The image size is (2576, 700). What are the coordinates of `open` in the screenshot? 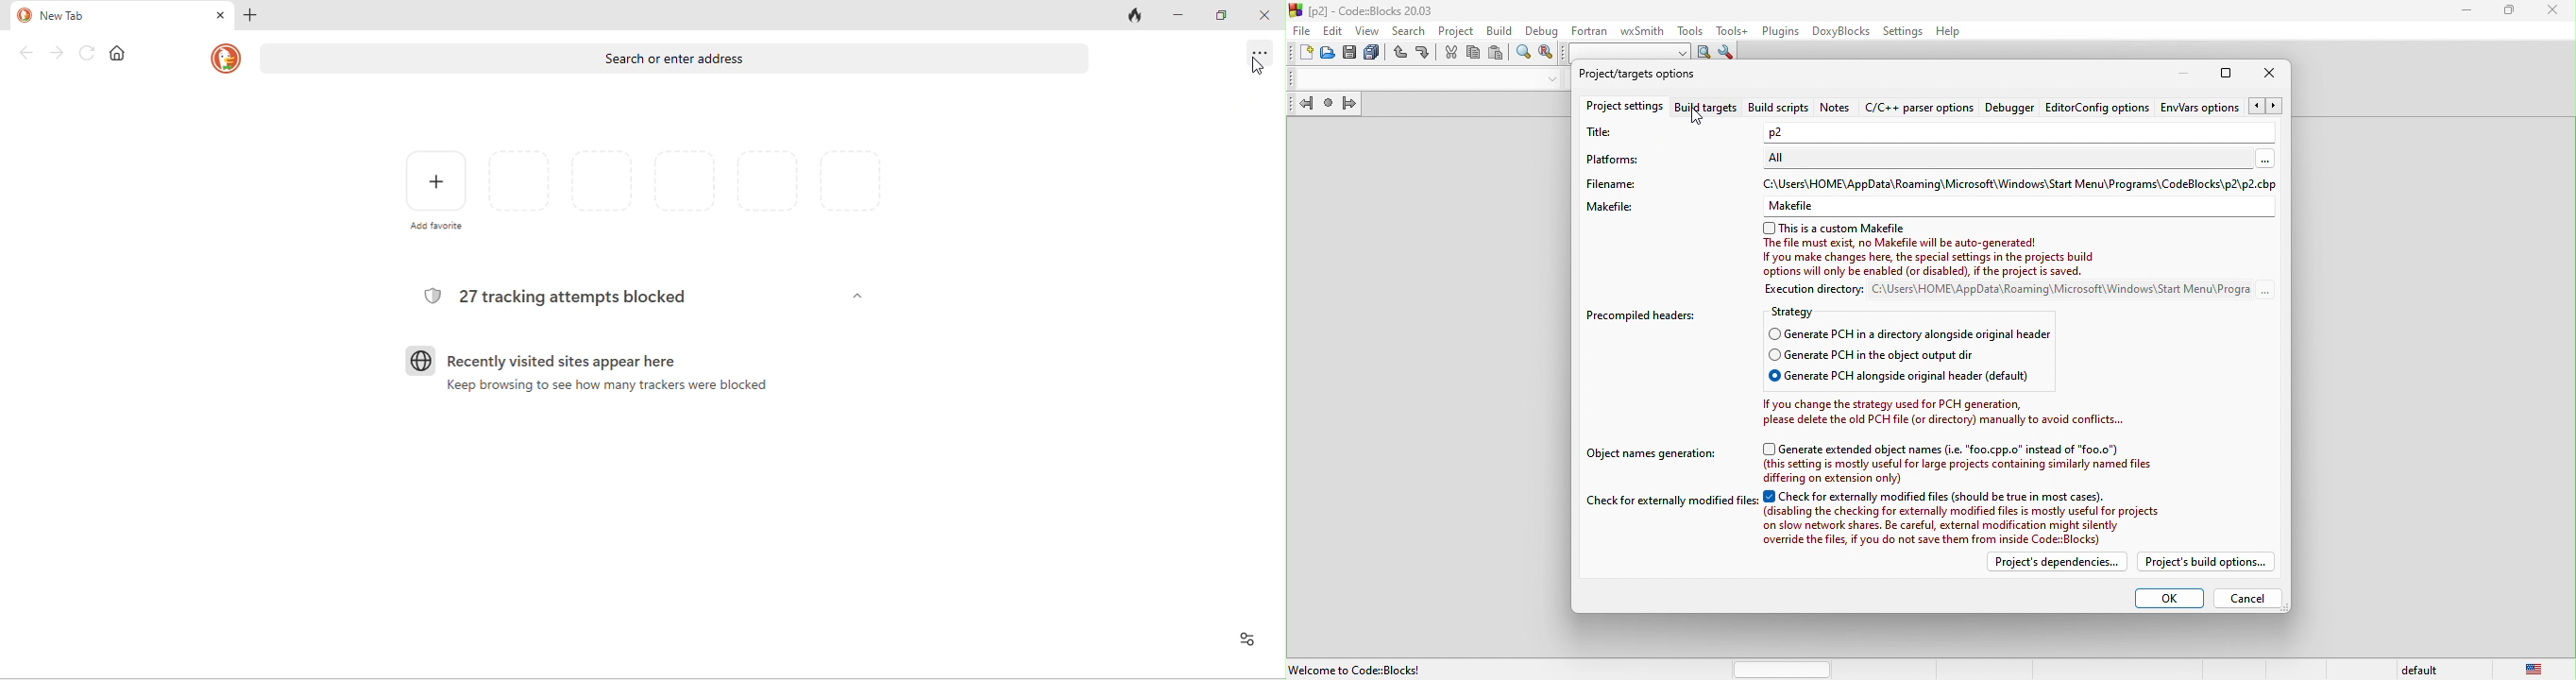 It's located at (1330, 54).